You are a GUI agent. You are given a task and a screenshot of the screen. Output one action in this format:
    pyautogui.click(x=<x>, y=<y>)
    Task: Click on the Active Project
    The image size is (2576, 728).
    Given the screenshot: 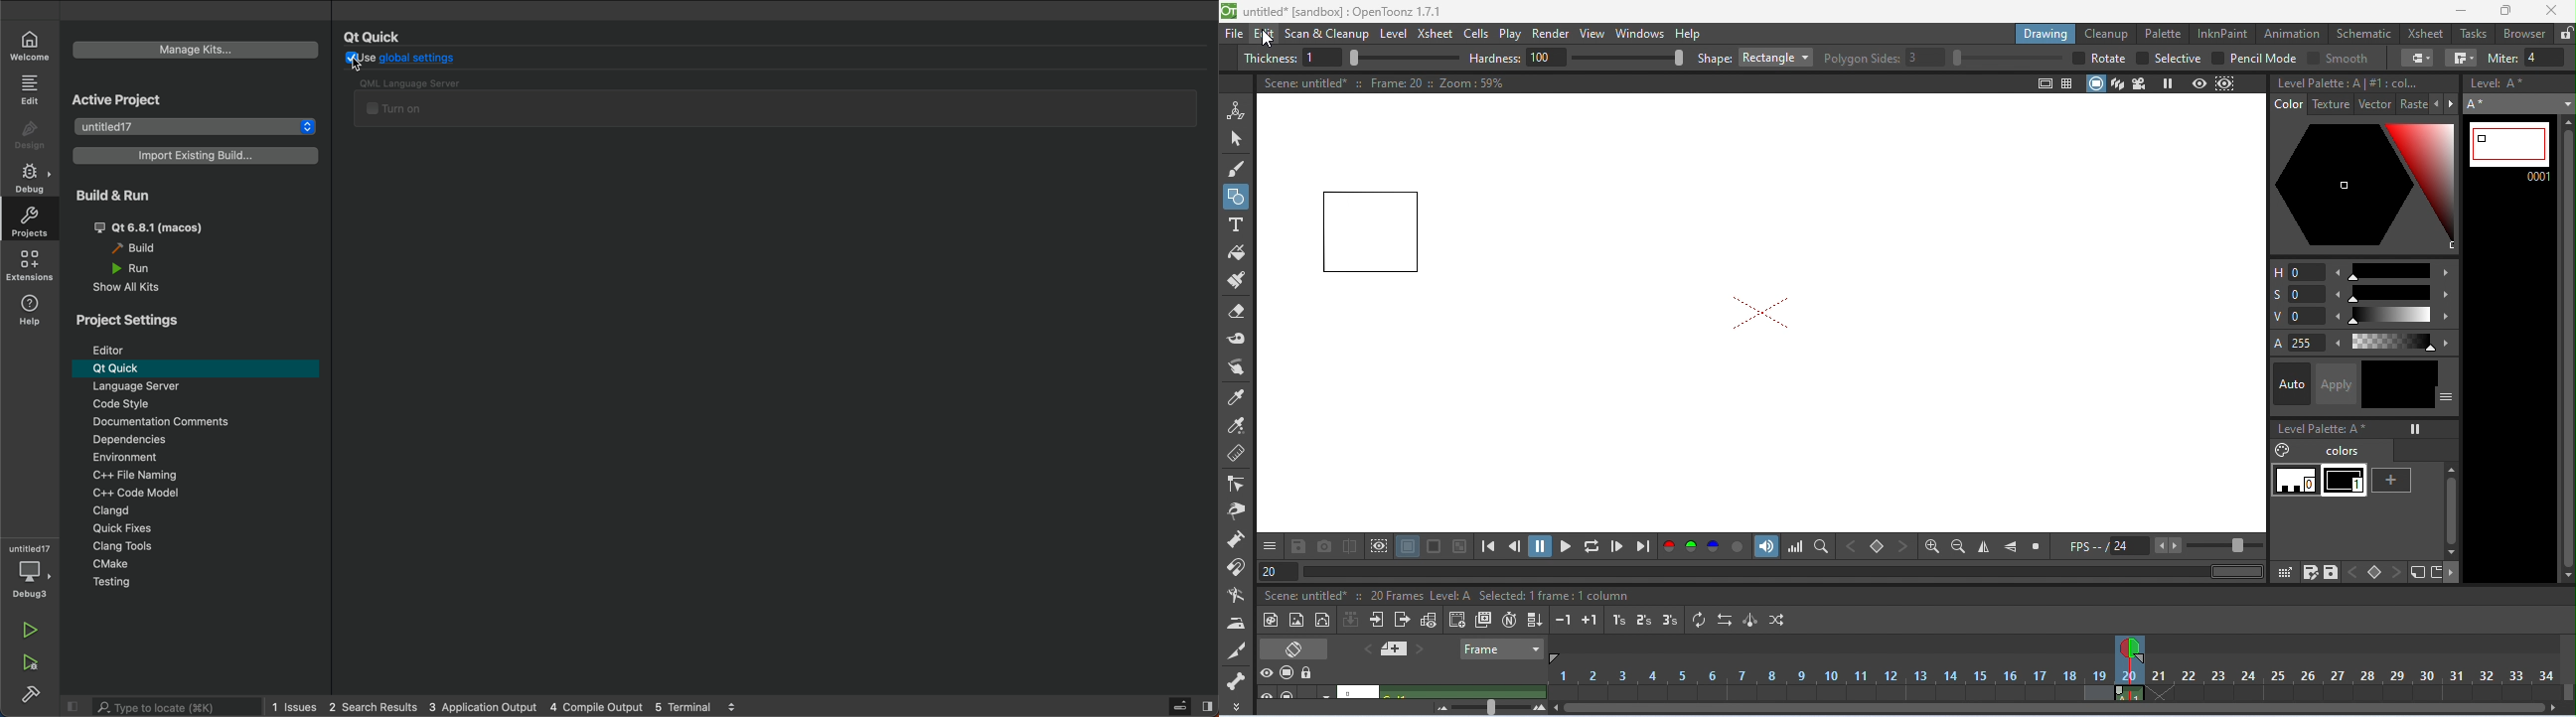 What is the action you would take?
    pyautogui.click(x=181, y=96)
    